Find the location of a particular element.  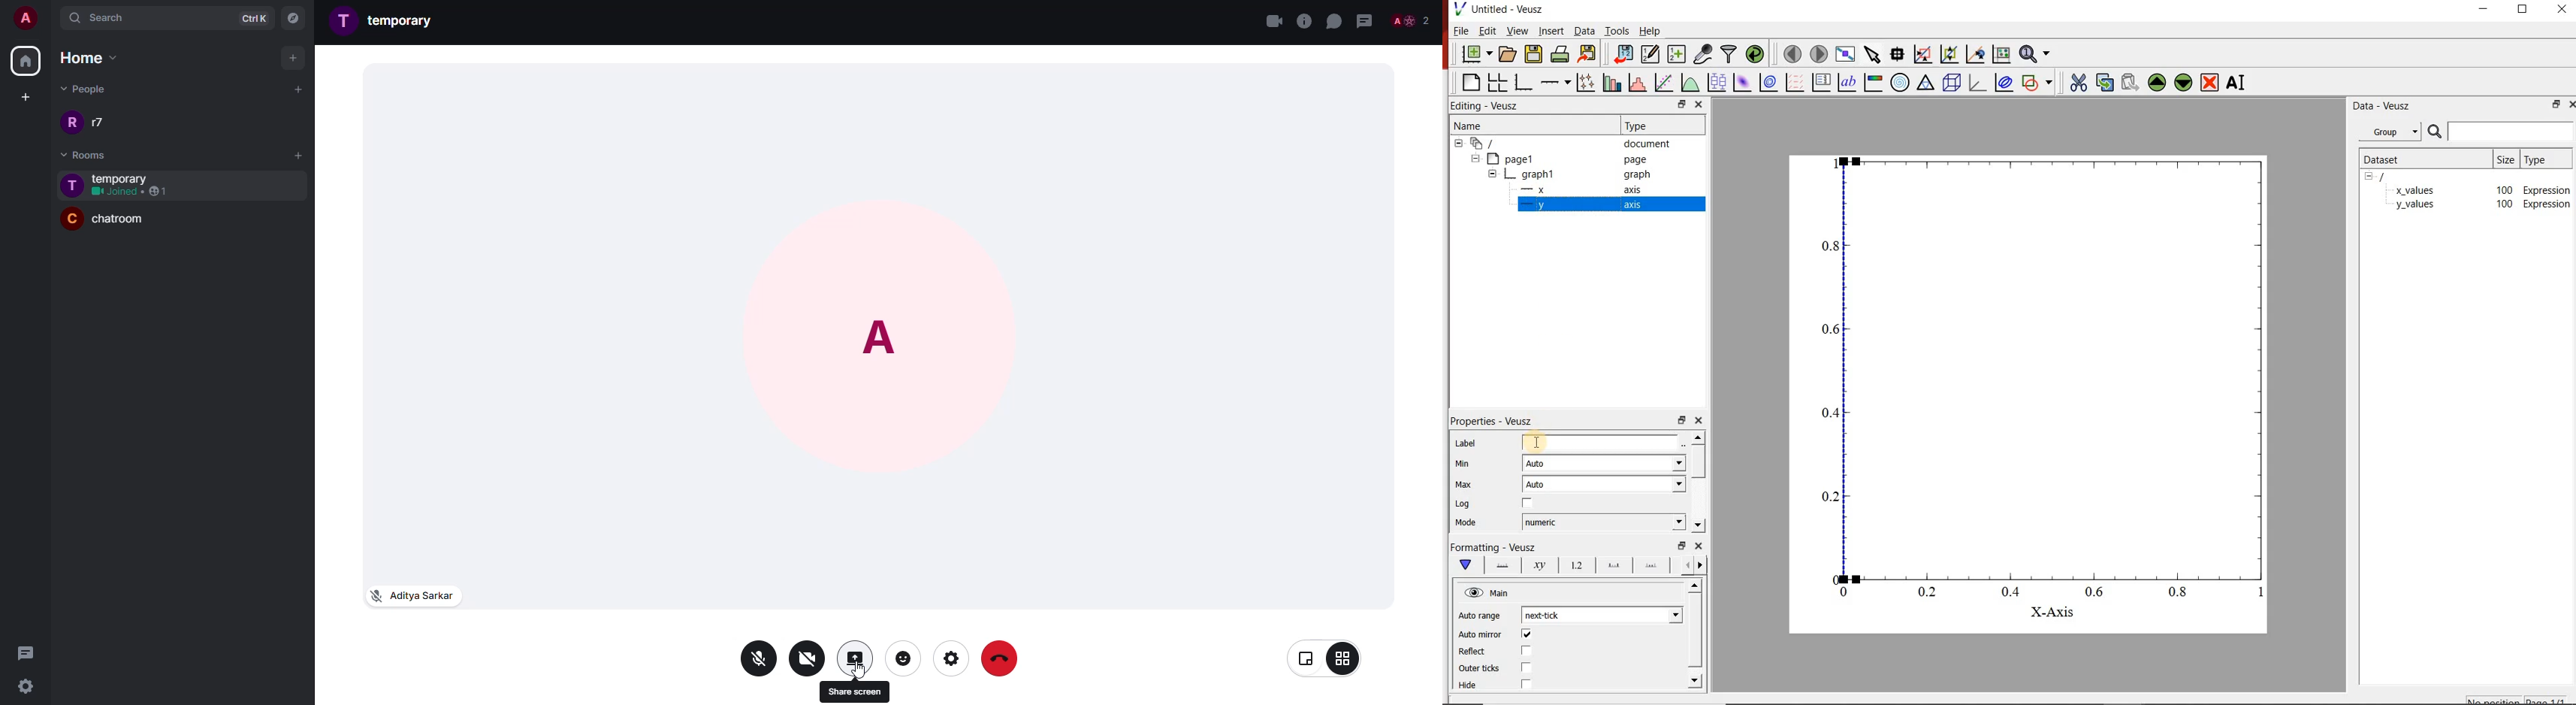

add is located at coordinates (294, 57).